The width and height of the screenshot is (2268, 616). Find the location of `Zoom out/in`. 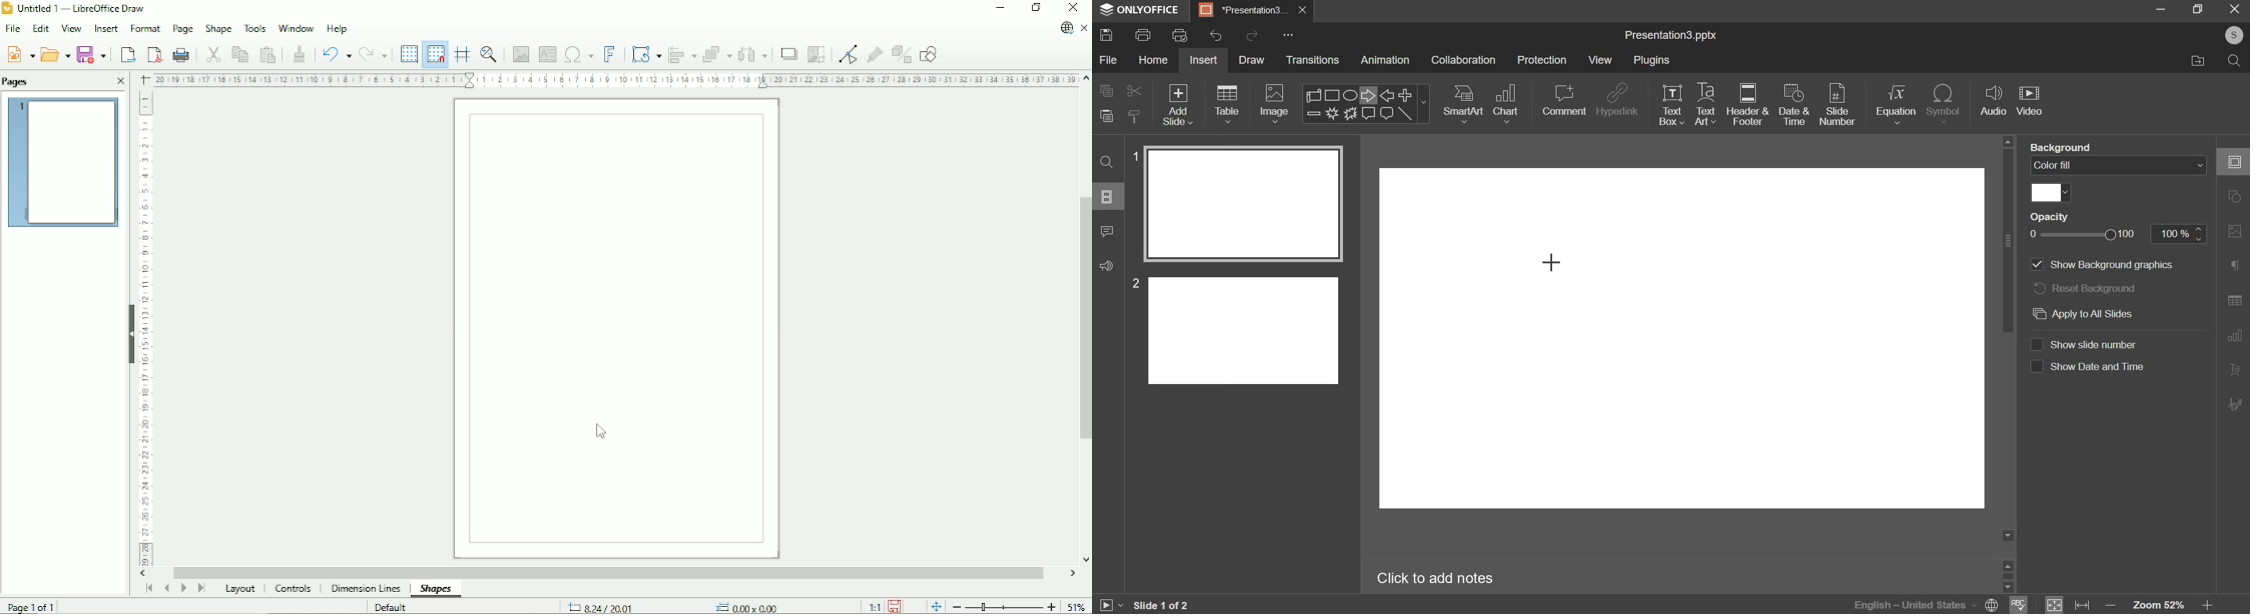

Zoom out/in is located at coordinates (1004, 607).